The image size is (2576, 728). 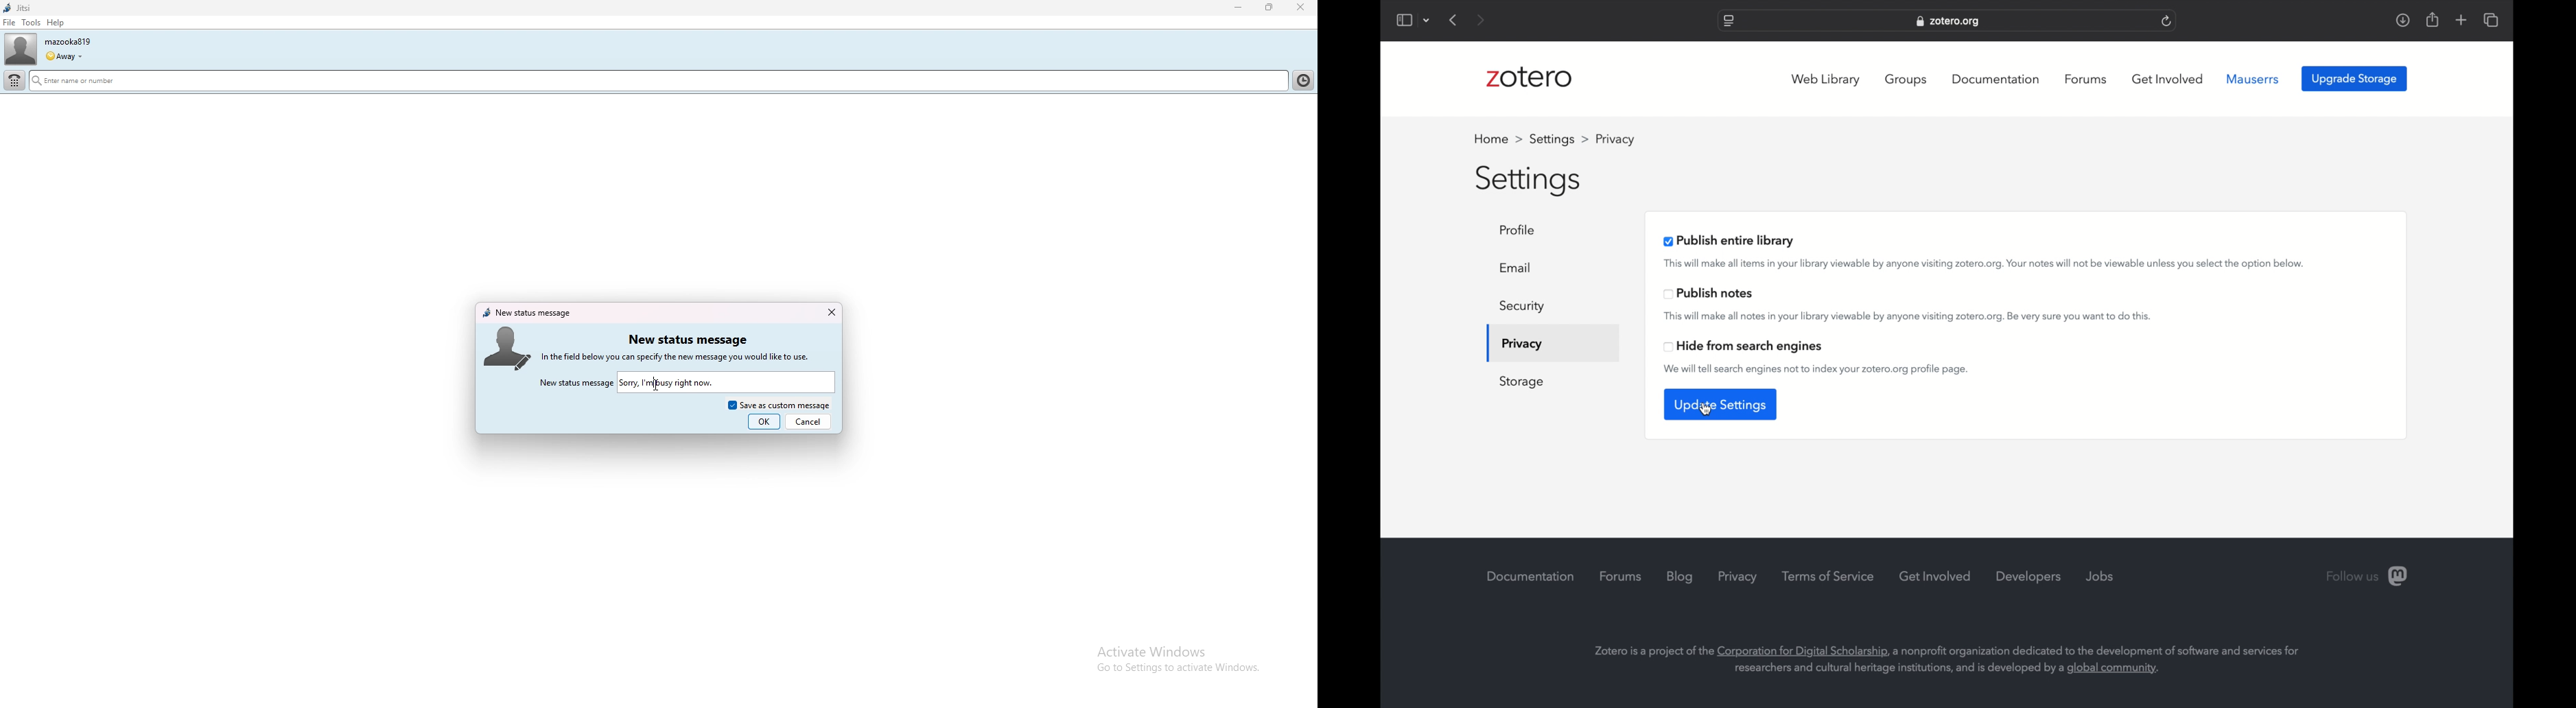 What do you see at coordinates (2462, 20) in the screenshot?
I see `add` at bounding box center [2462, 20].